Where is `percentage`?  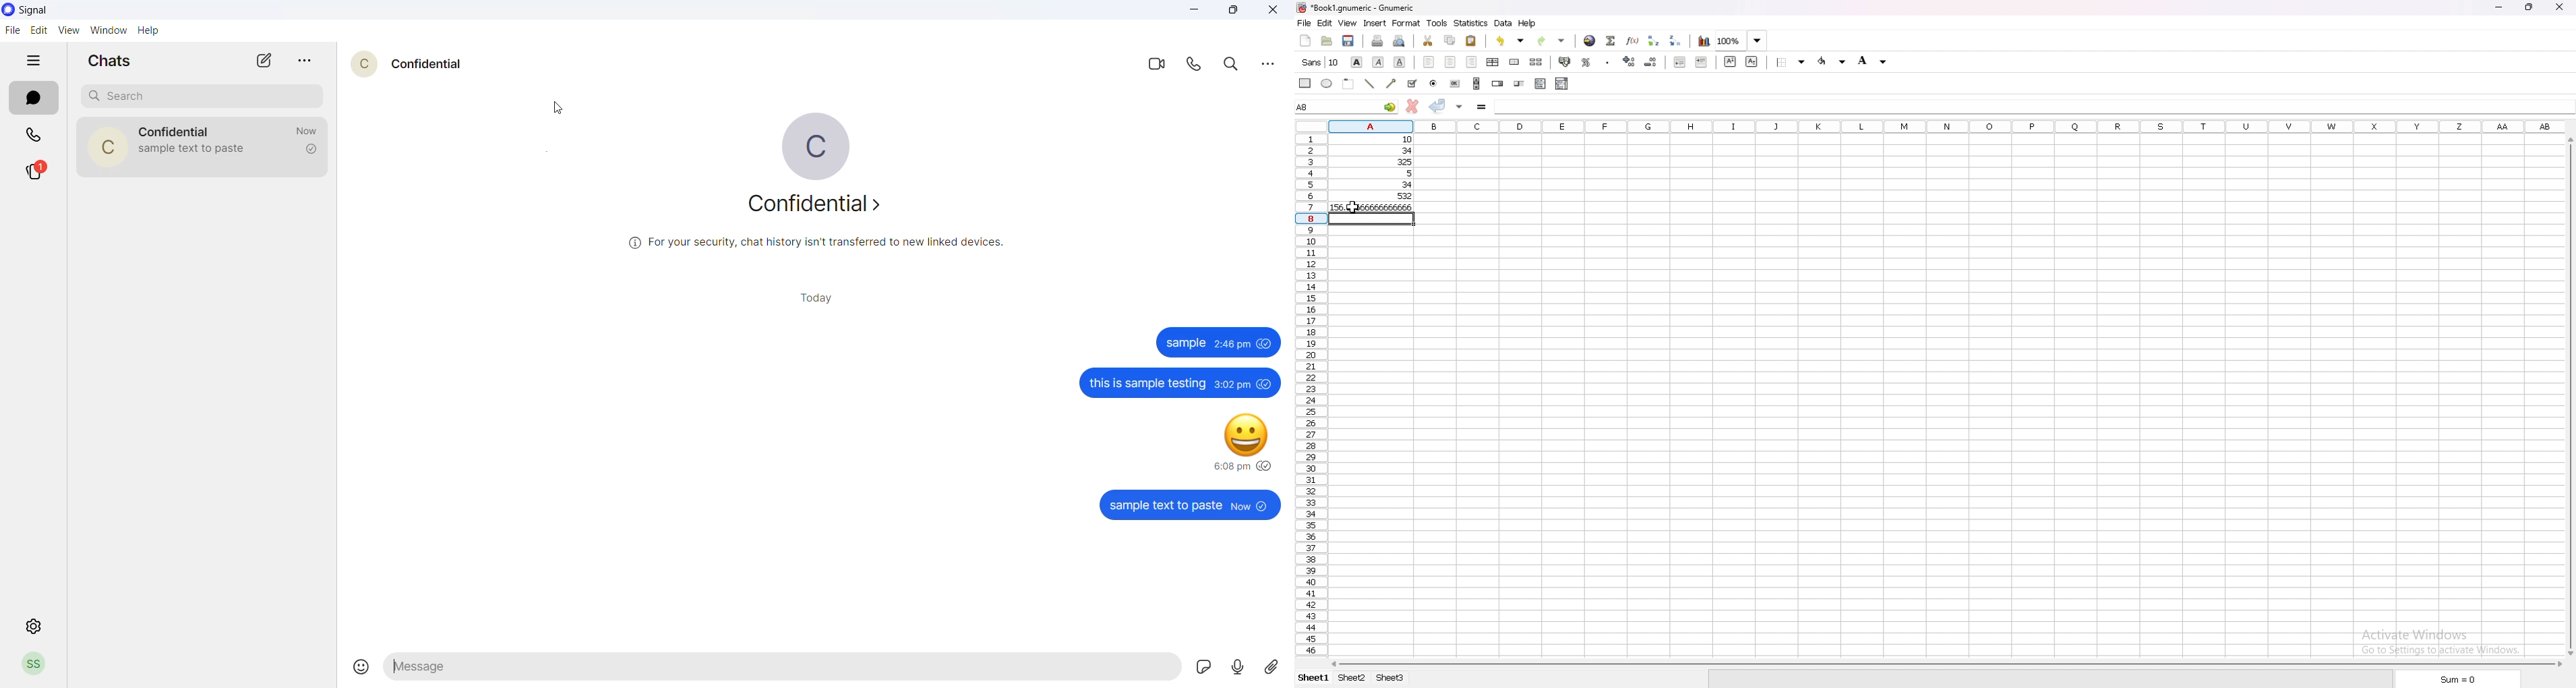 percentage is located at coordinates (1587, 63).